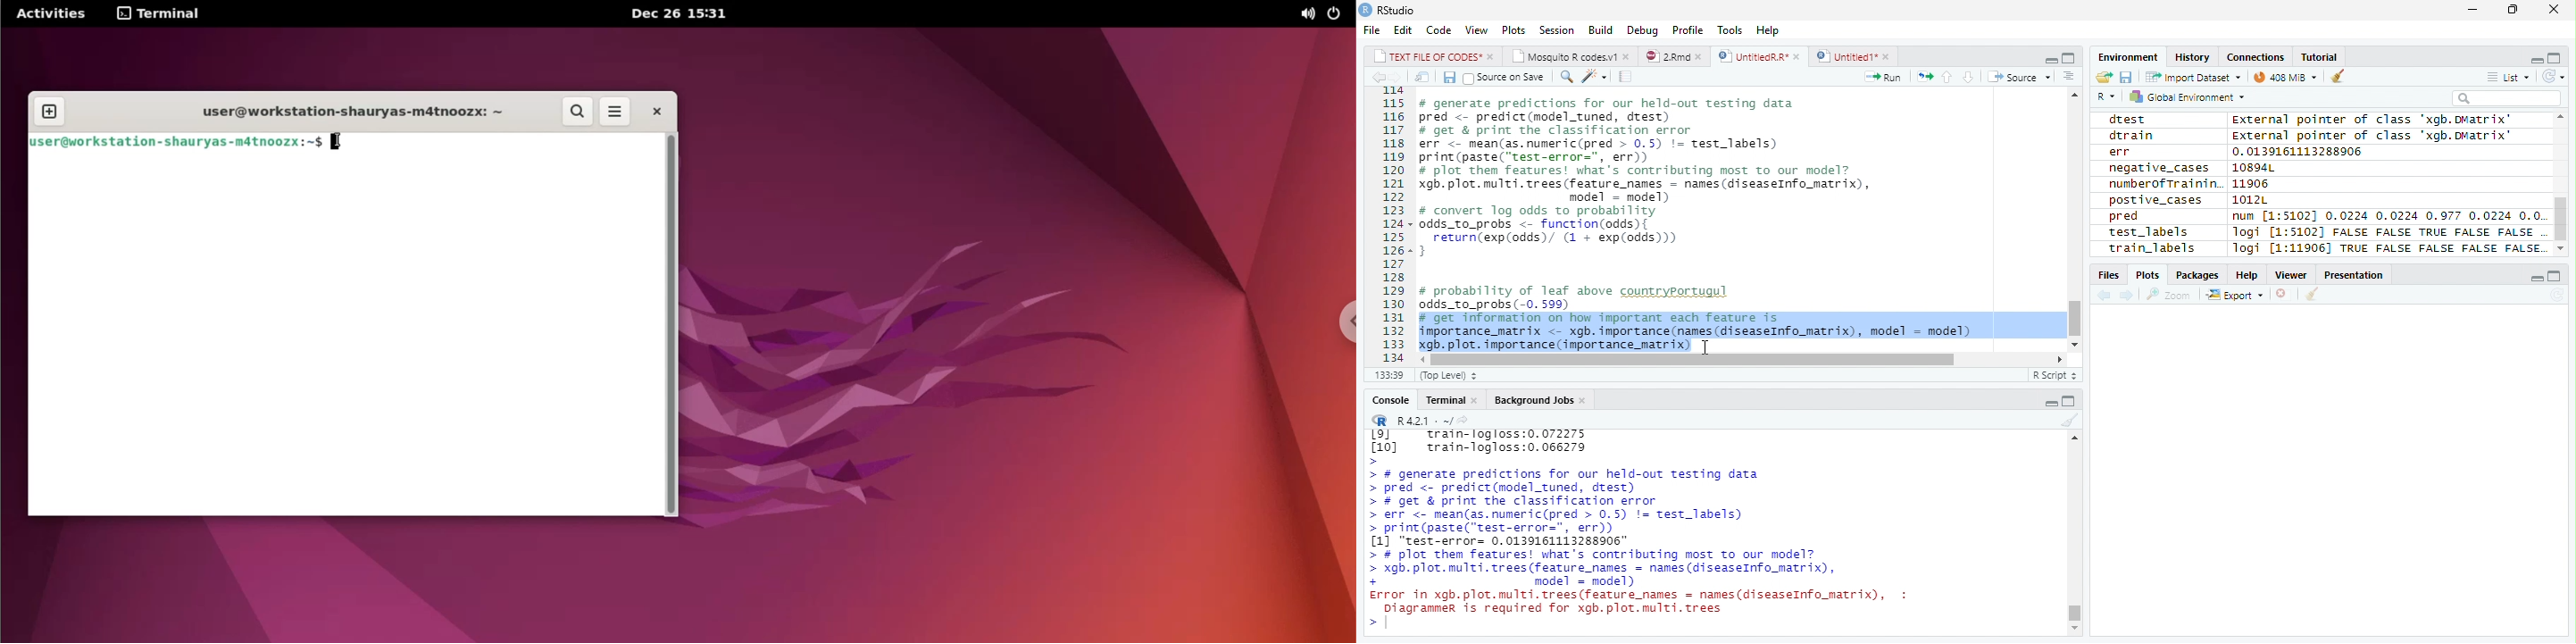  Describe the element at coordinates (2075, 532) in the screenshot. I see `Scroll` at that location.